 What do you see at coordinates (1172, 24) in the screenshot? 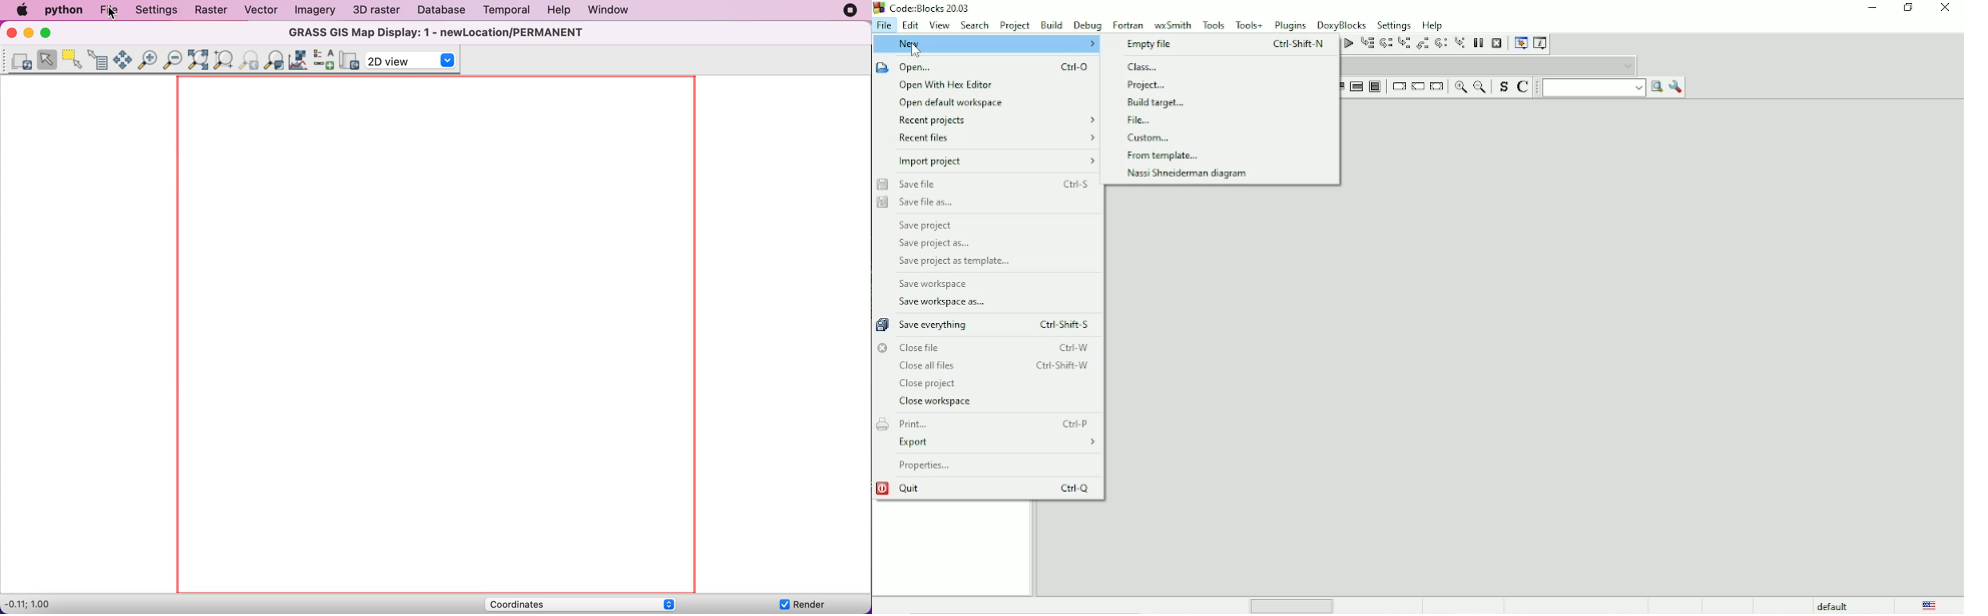
I see `wxSmith` at bounding box center [1172, 24].